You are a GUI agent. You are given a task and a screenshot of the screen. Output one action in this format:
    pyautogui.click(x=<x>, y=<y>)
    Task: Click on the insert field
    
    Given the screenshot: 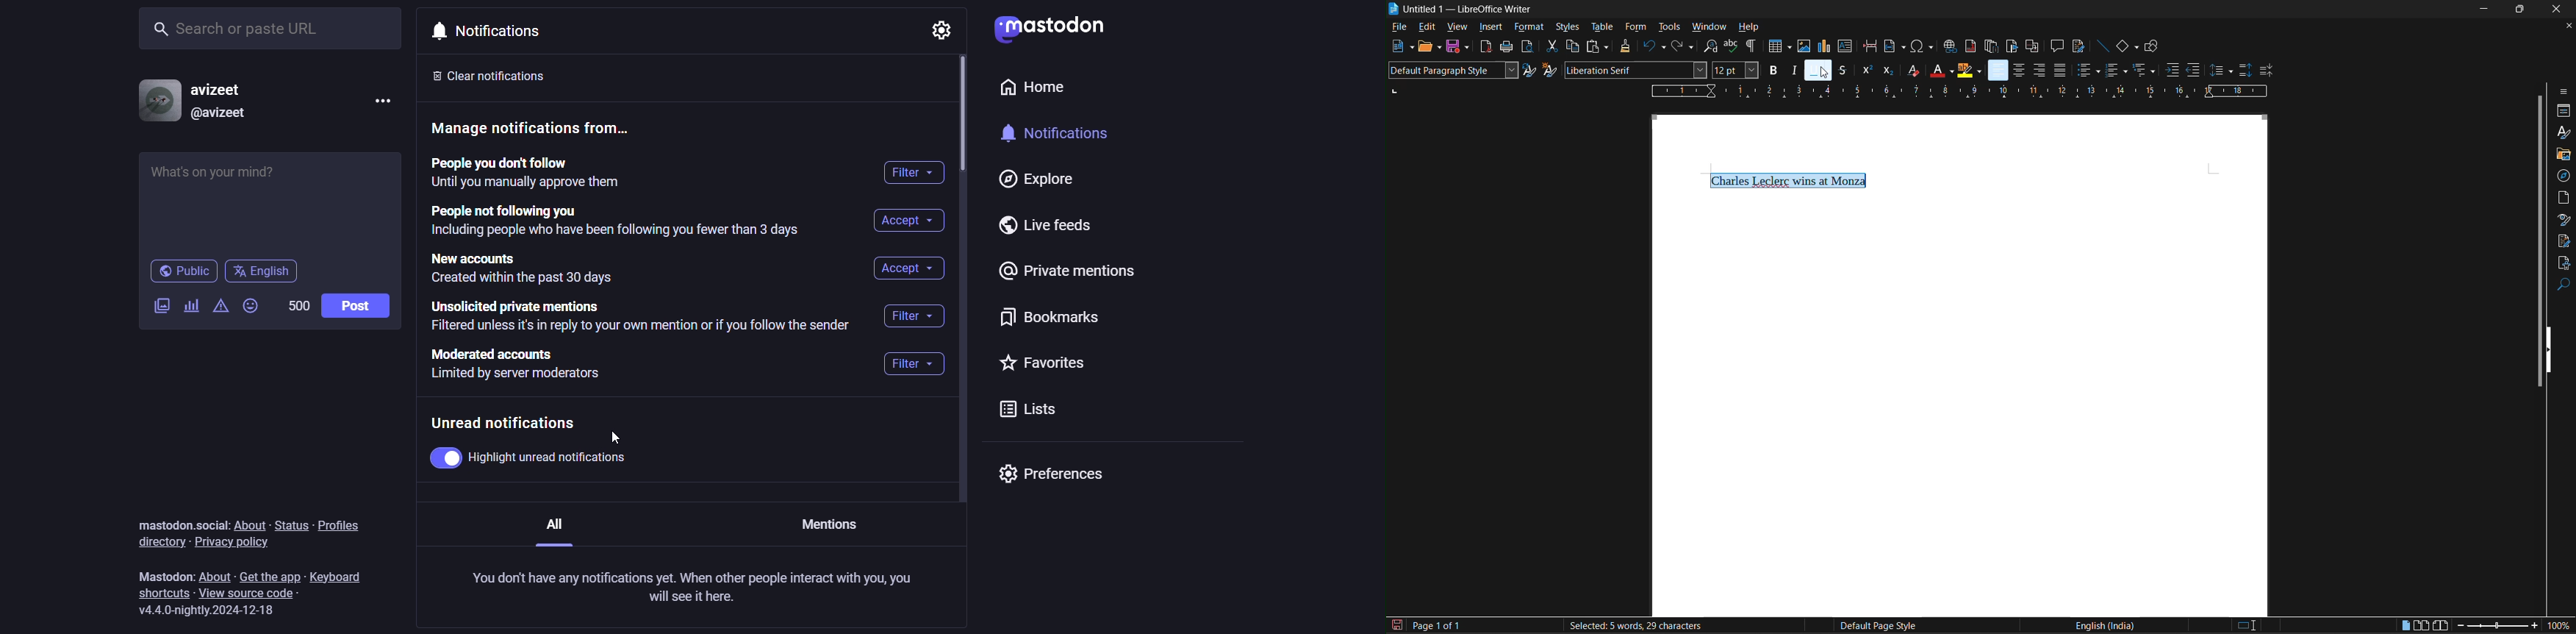 What is the action you would take?
    pyautogui.click(x=1891, y=45)
    